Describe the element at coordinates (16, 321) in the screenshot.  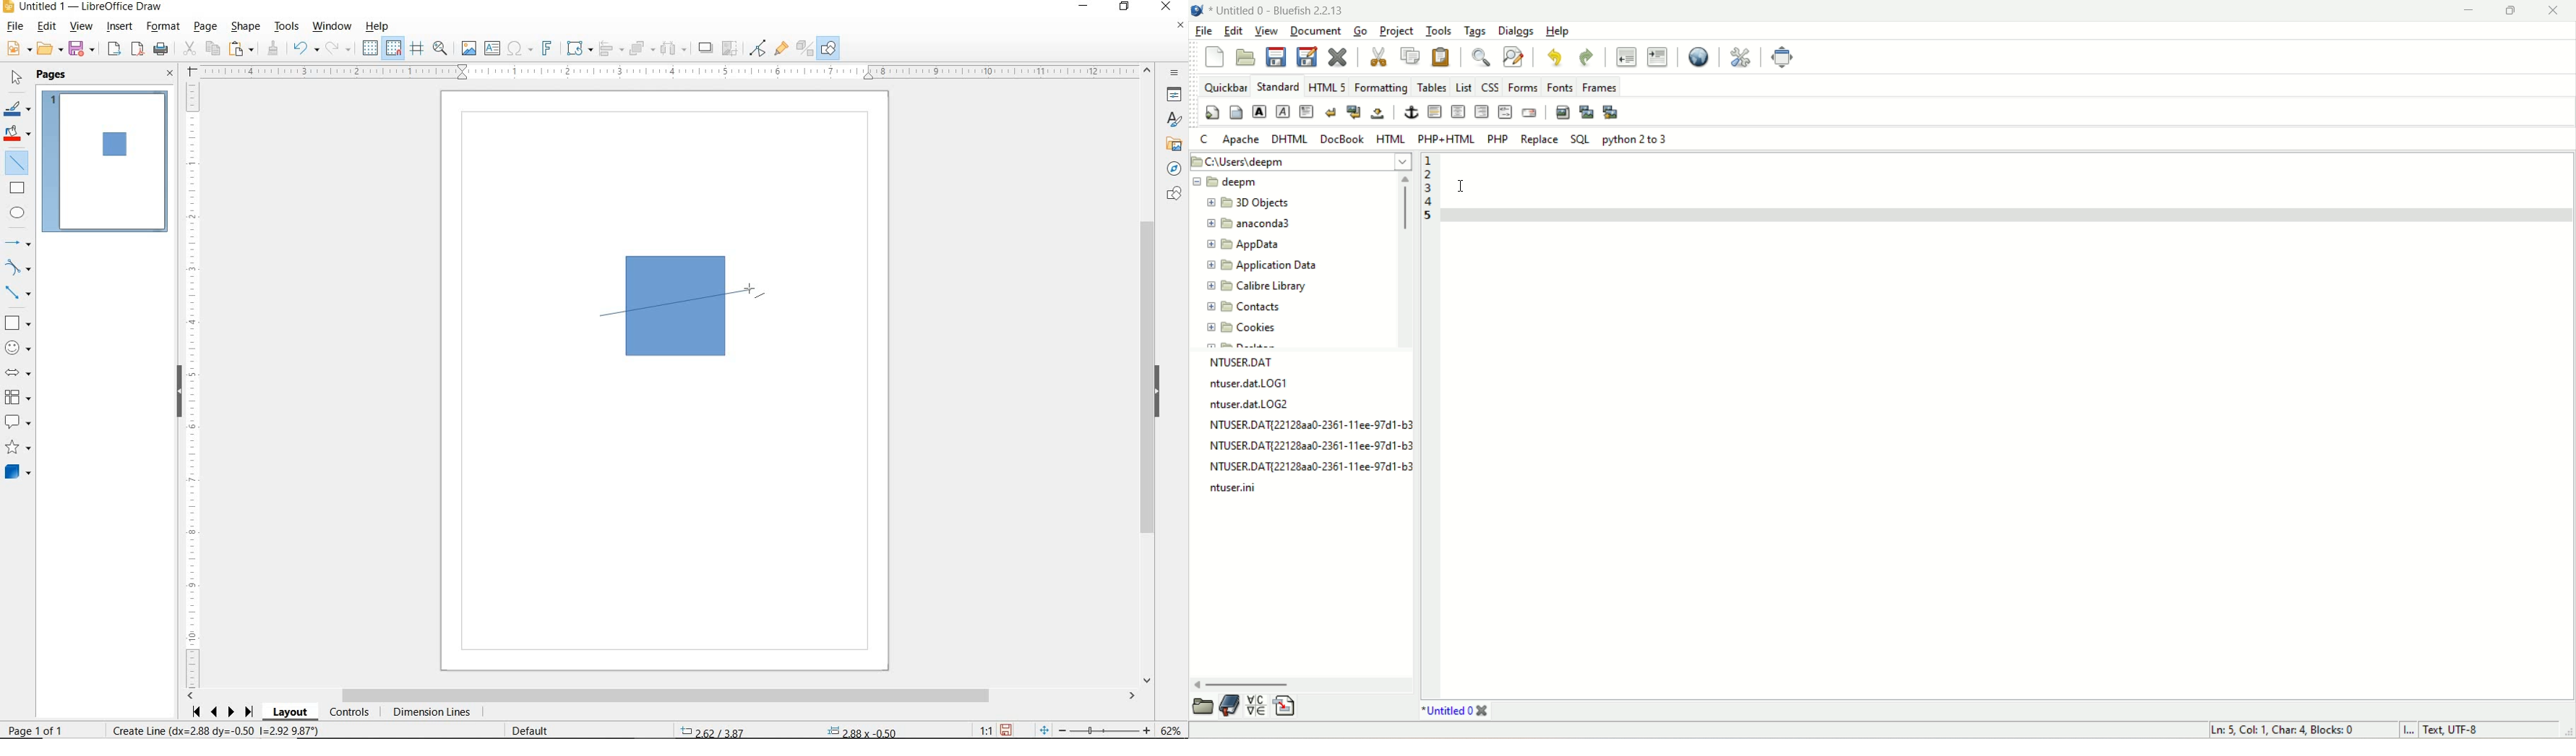
I see `BASIC SHAPES` at that location.